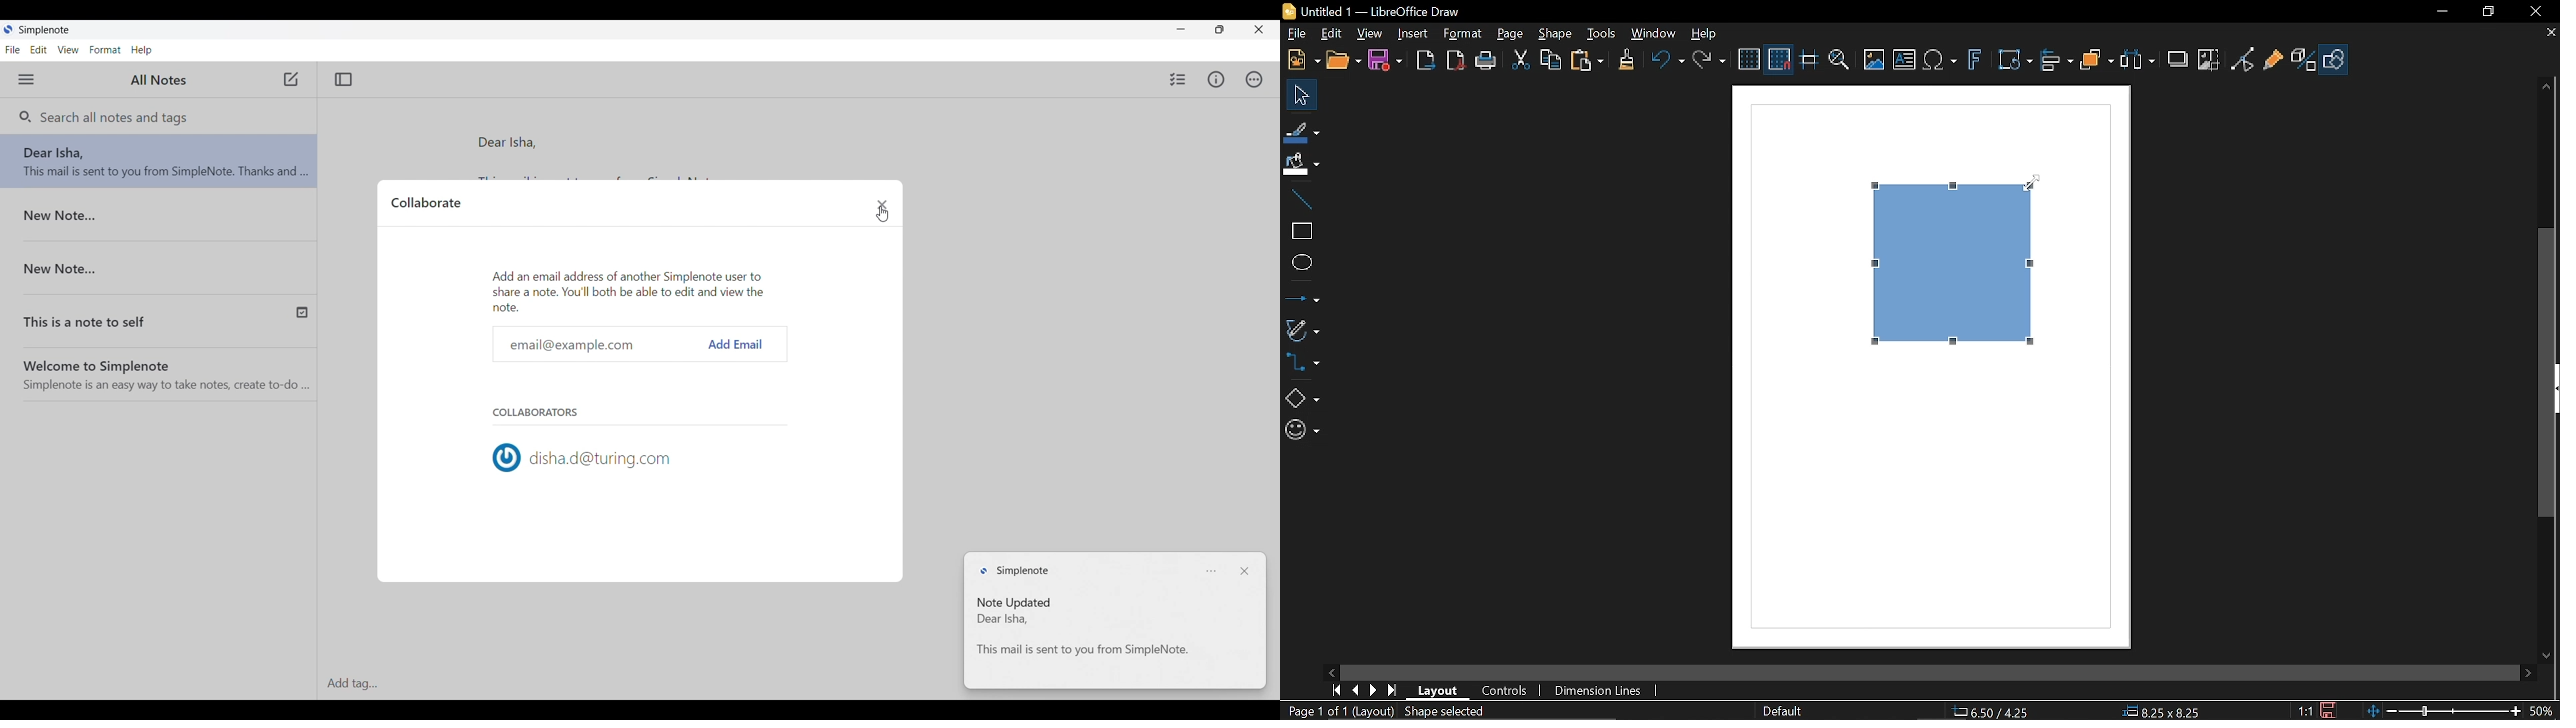 Image resolution: width=2576 pixels, height=728 pixels. Describe the element at coordinates (1302, 61) in the screenshot. I see `New` at that location.